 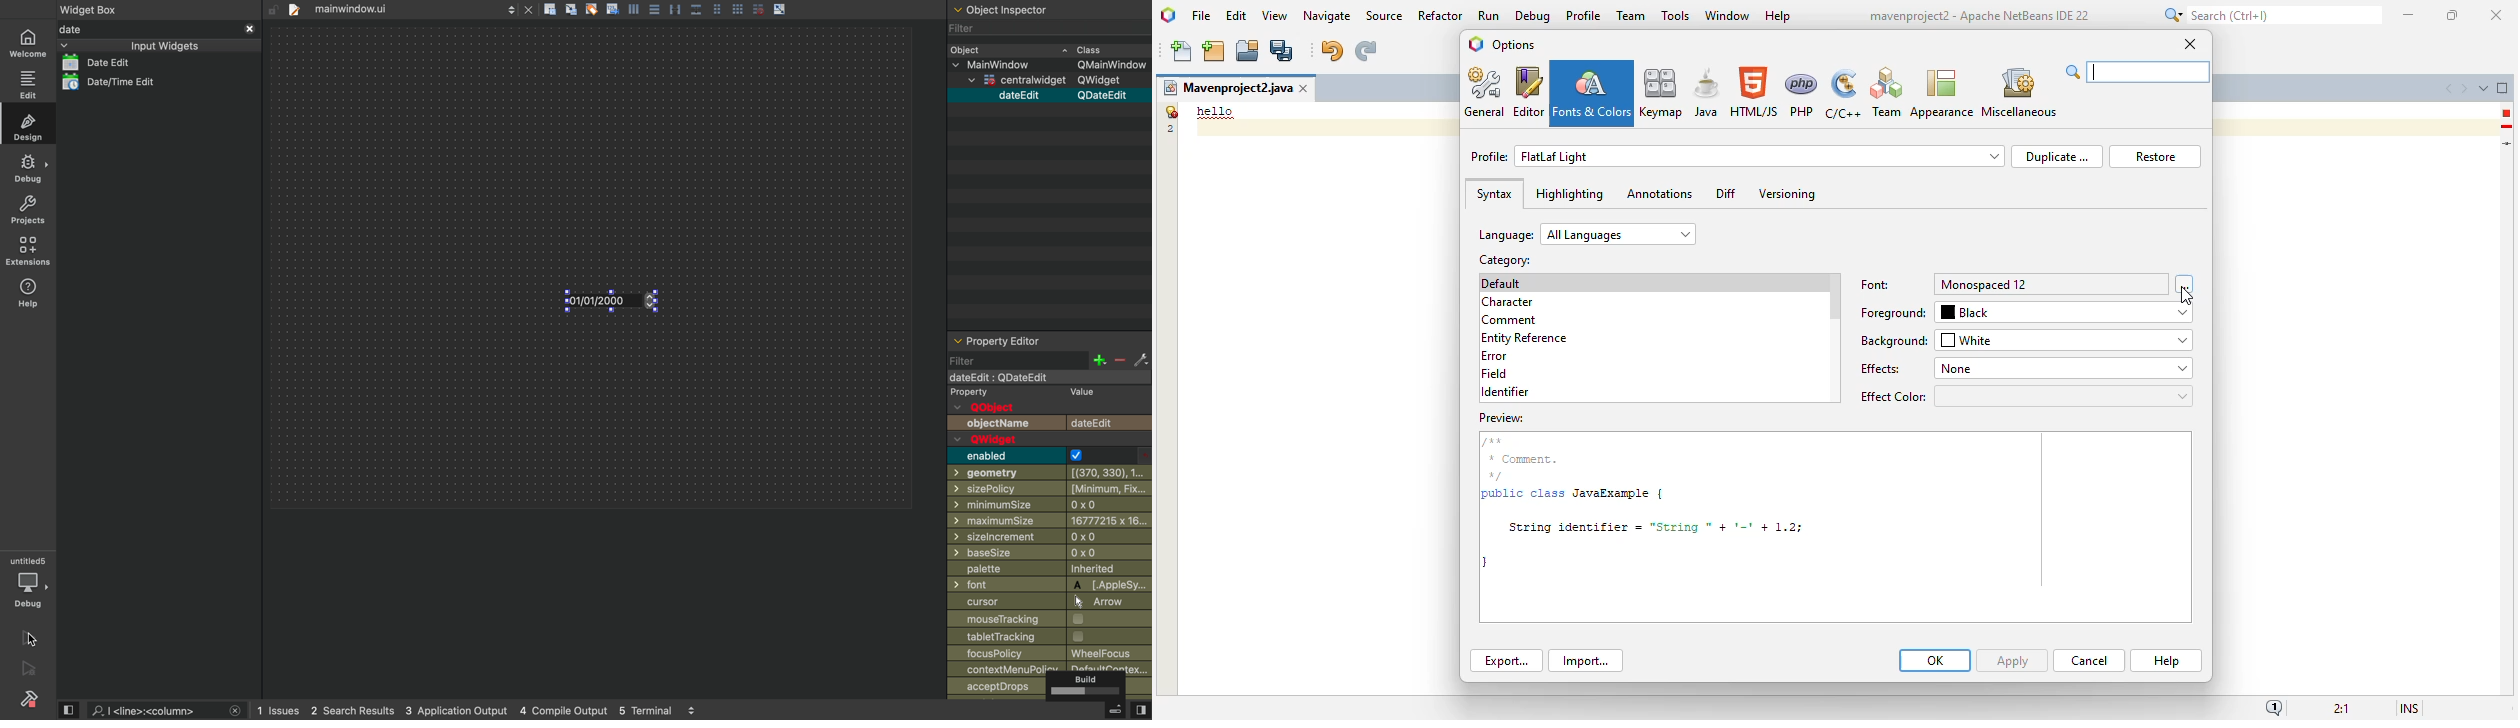 What do you see at coordinates (1982, 285) in the screenshot?
I see `monospaced 12` at bounding box center [1982, 285].